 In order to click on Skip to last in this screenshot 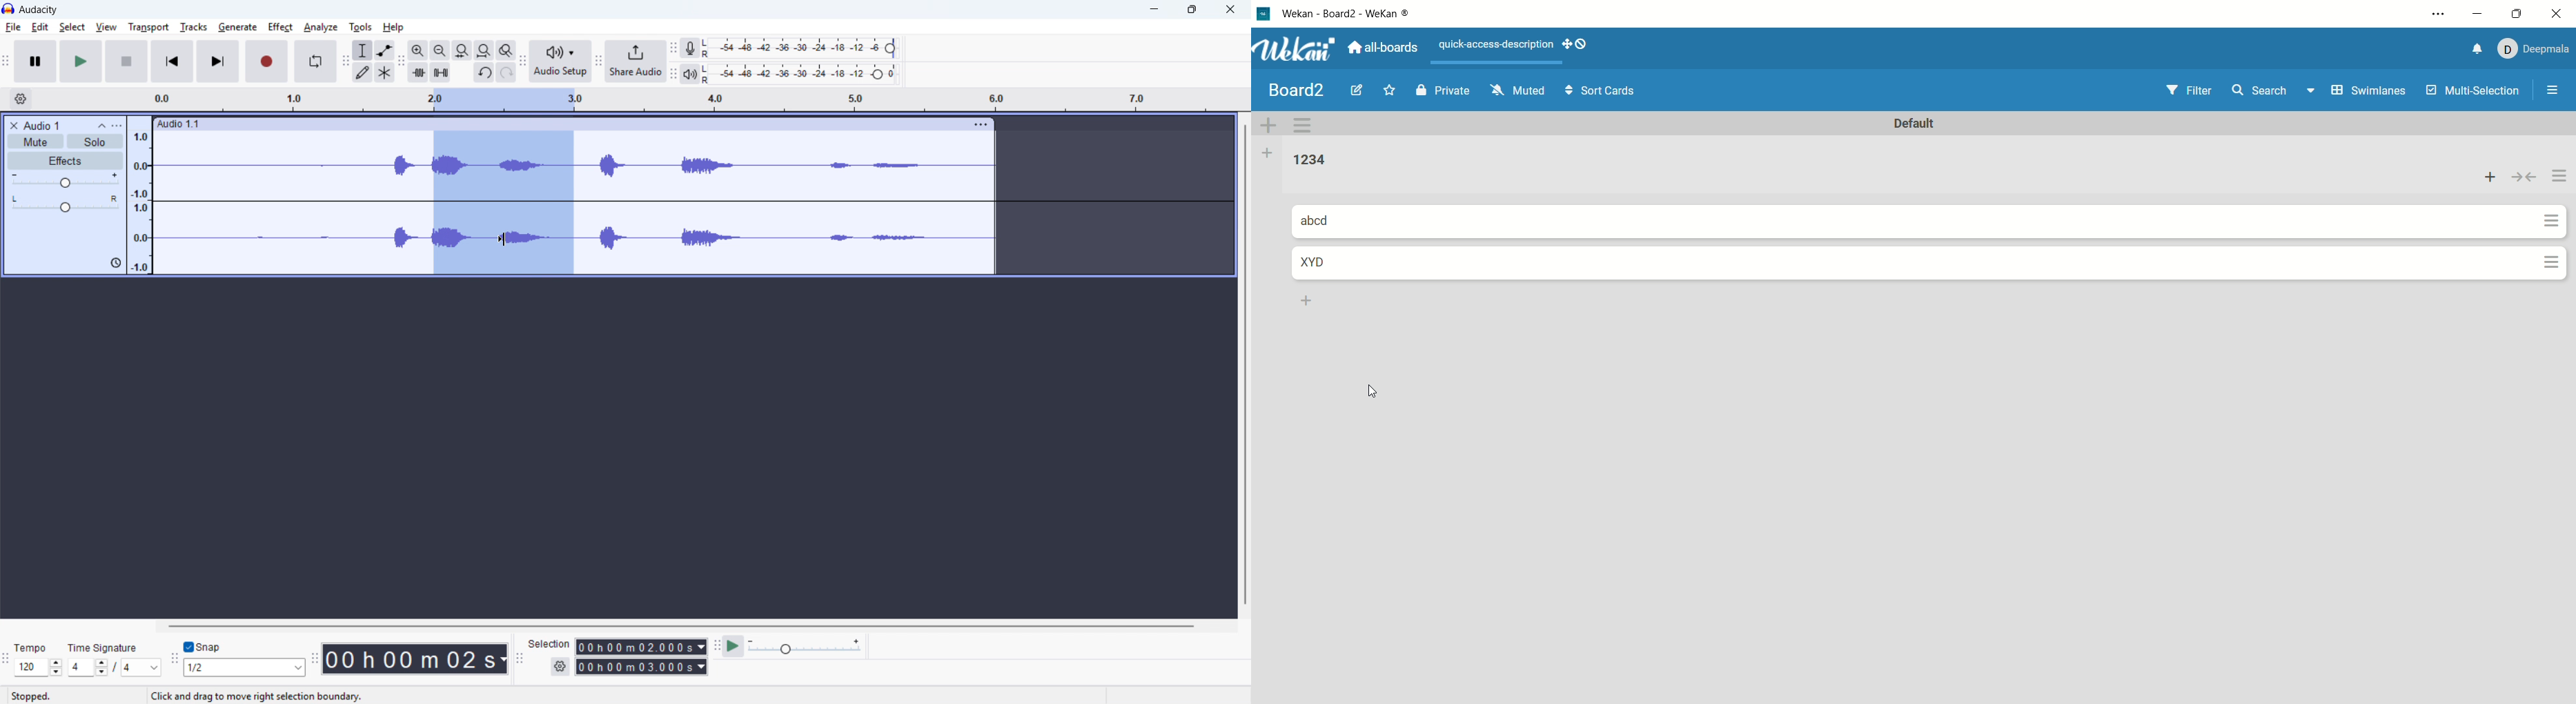, I will do `click(218, 62)`.